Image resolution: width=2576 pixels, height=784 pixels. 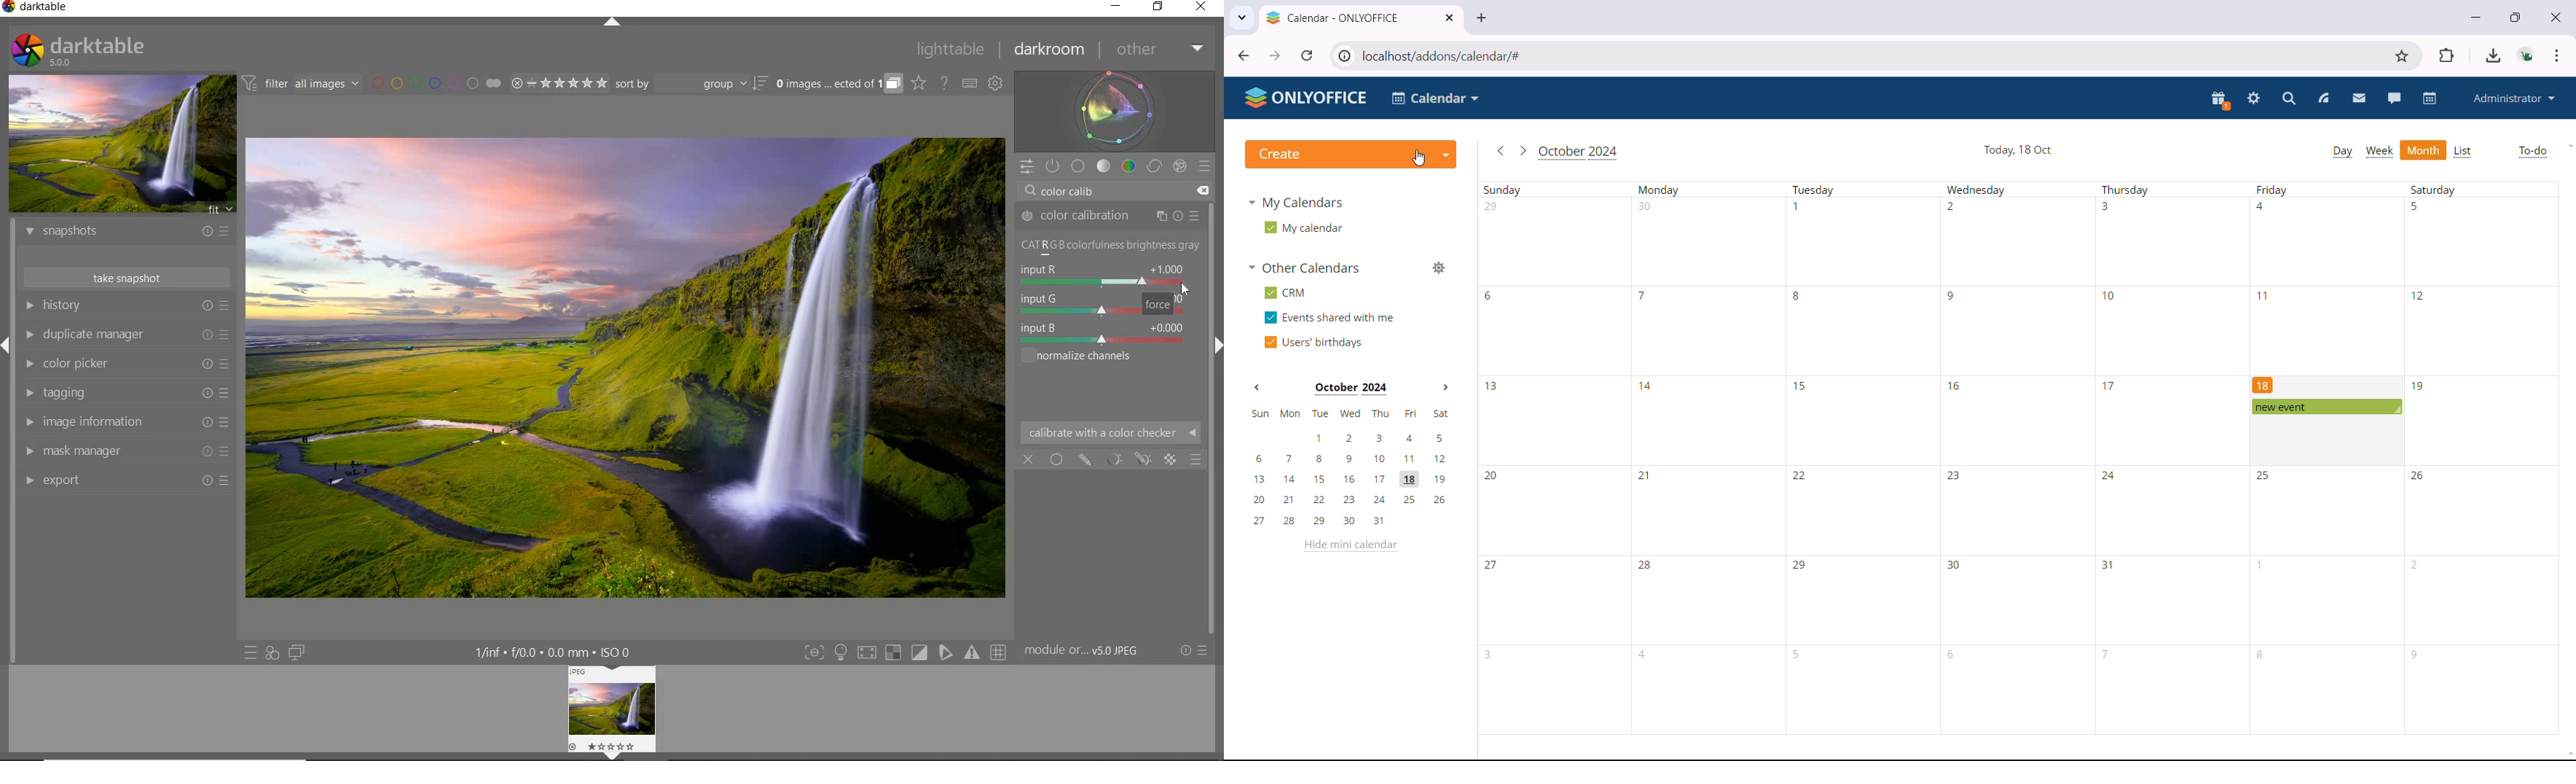 I want to click on CALIBRATE WITH A COLOR CHECKER, so click(x=1110, y=432).